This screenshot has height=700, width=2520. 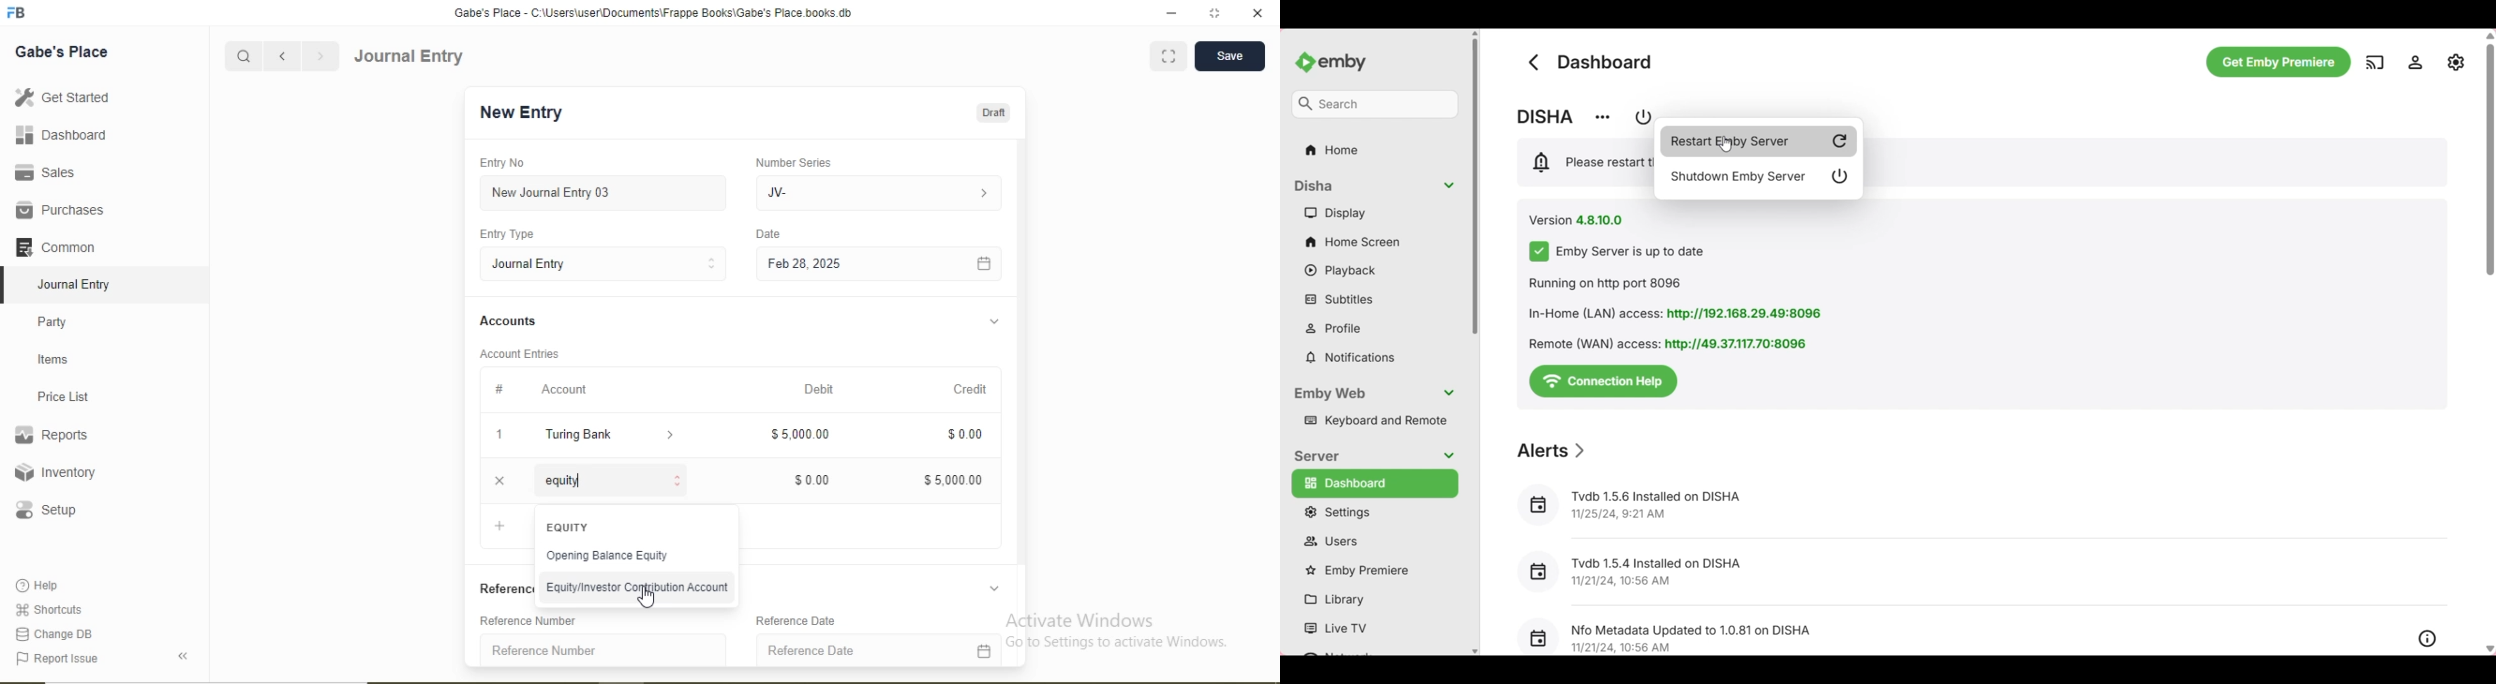 What do you see at coordinates (52, 635) in the screenshot?
I see `Change DB` at bounding box center [52, 635].